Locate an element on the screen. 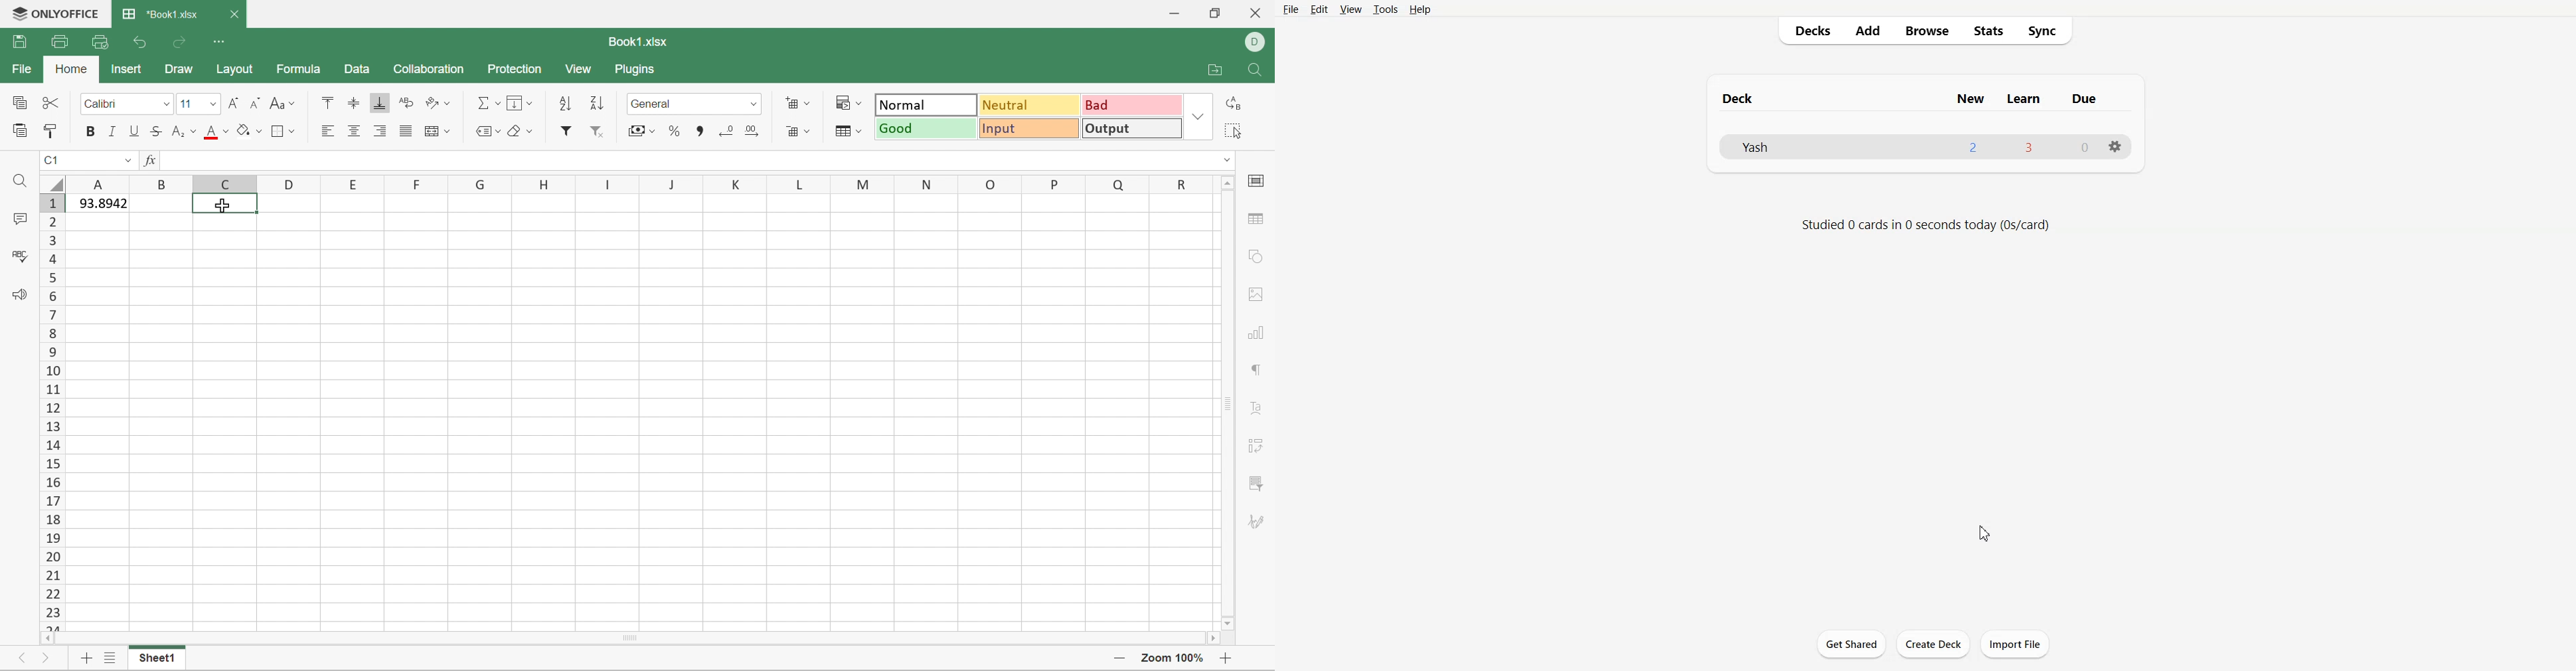 Image resolution: width=2576 pixels, height=672 pixels. paragraph settings is located at coordinates (1258, 369).